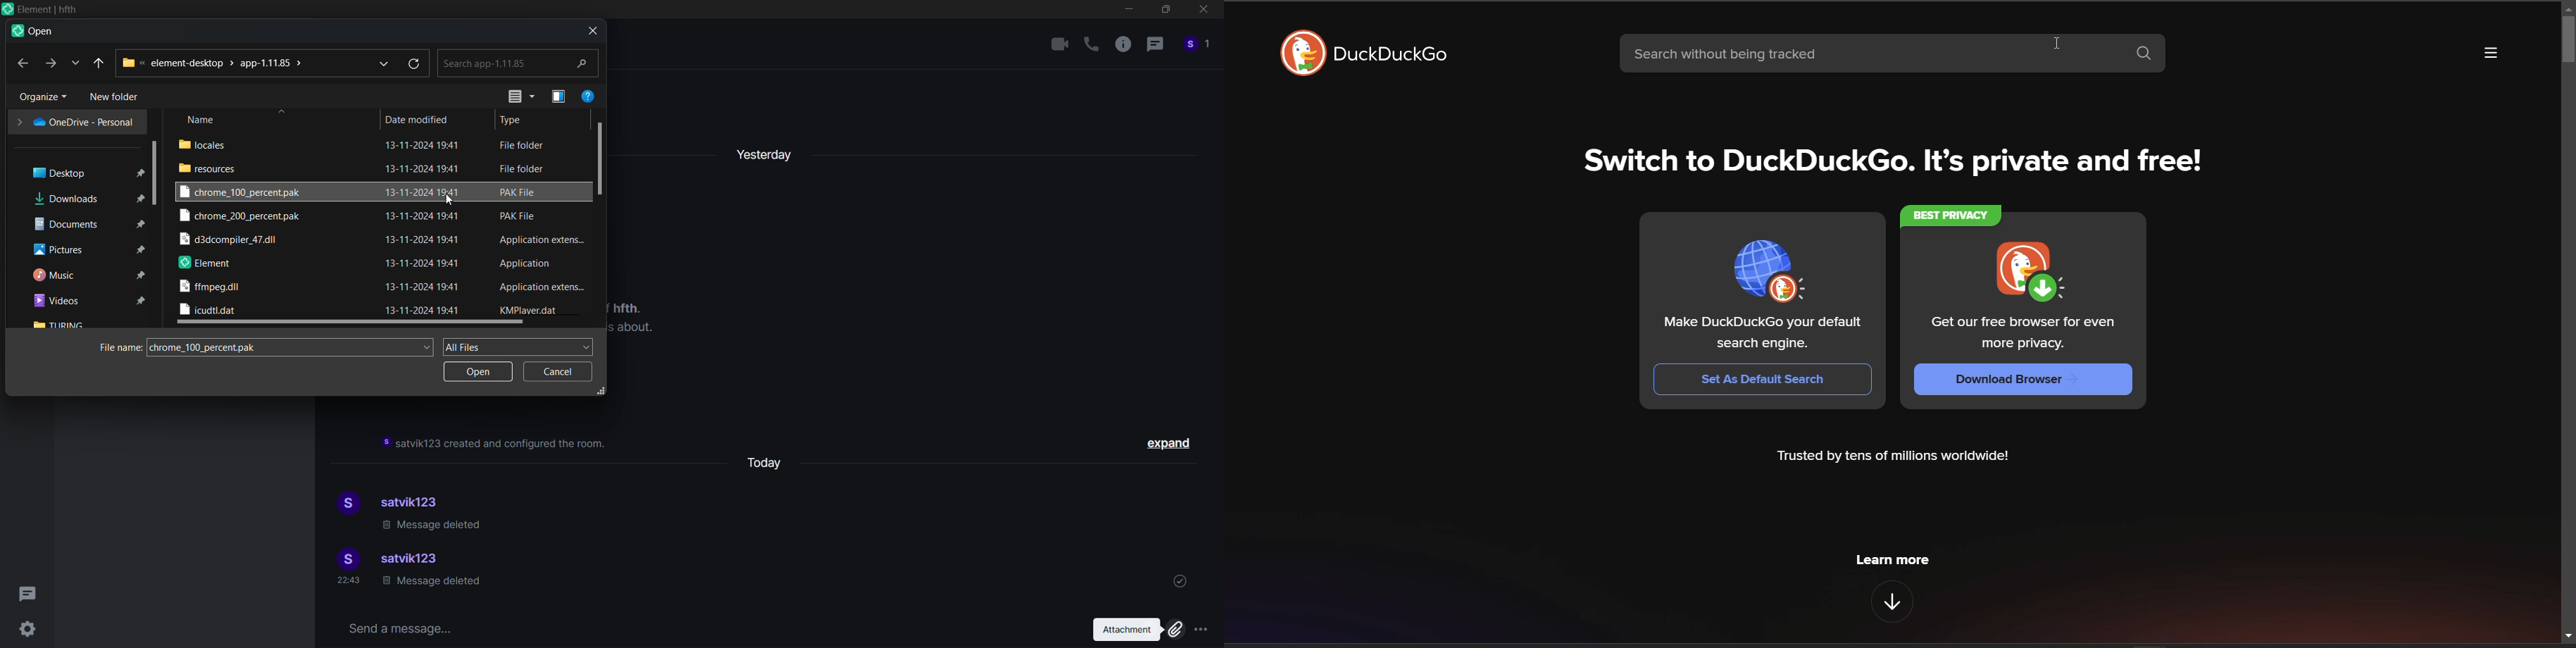  What do you see at coordinates (416, 64) in the screenshot?
I see `refresh` at bounding box center [416, 64].